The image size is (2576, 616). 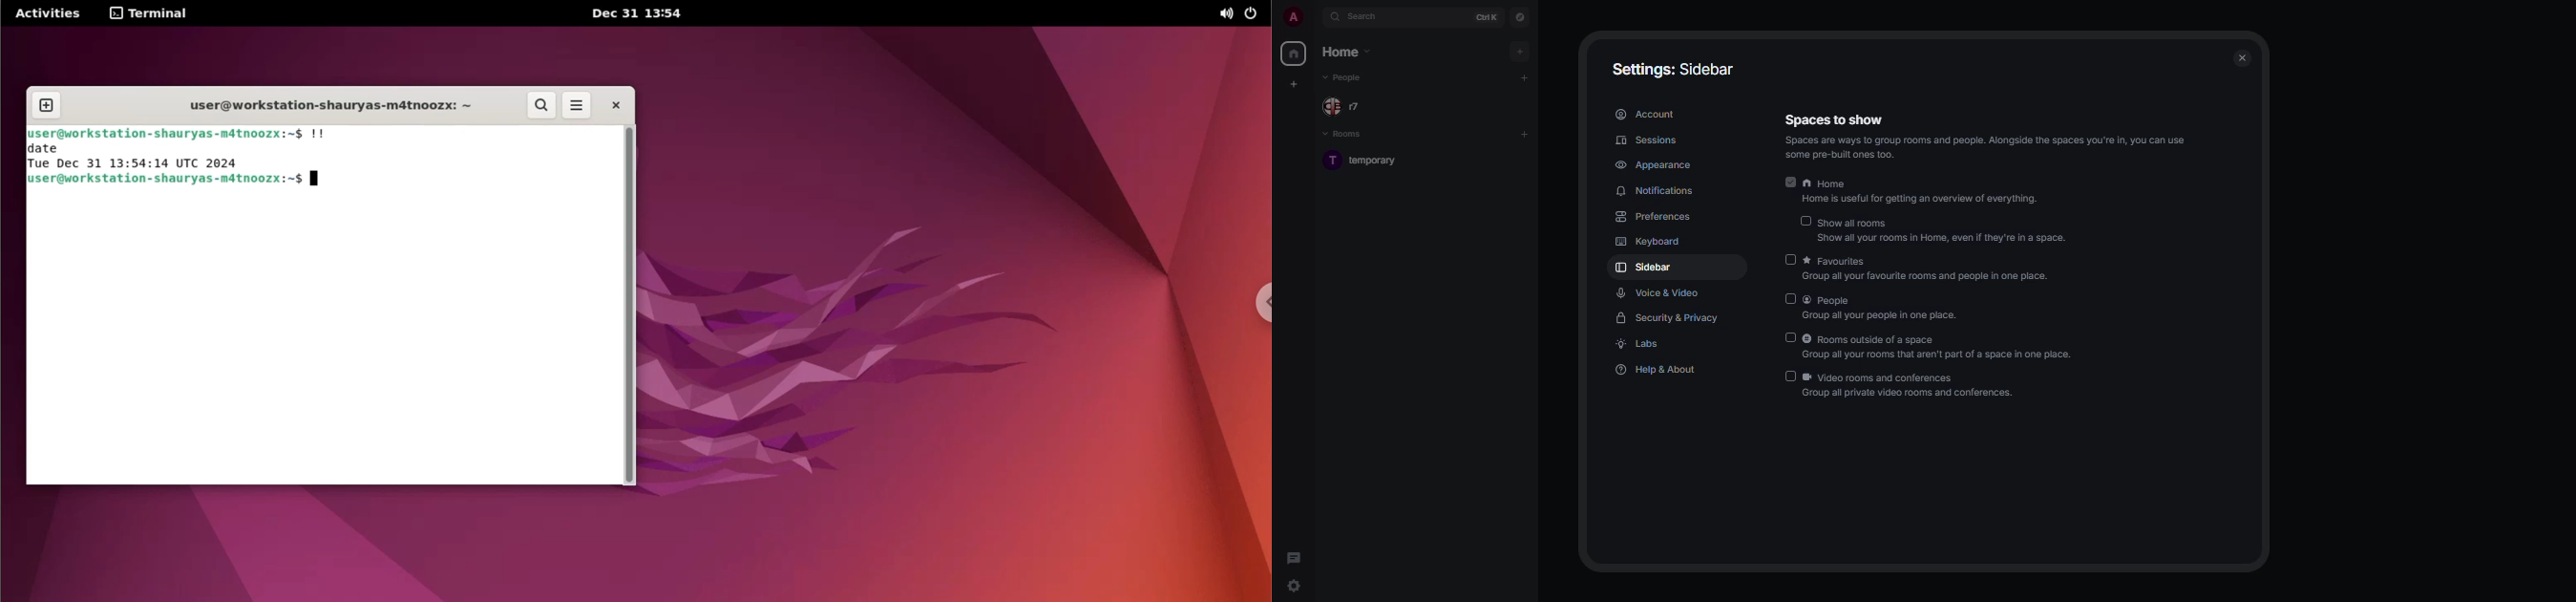 What do you see at coordinates (1524, 79) in the screenshot?
I see `add` at bounding box center [1524, 79].